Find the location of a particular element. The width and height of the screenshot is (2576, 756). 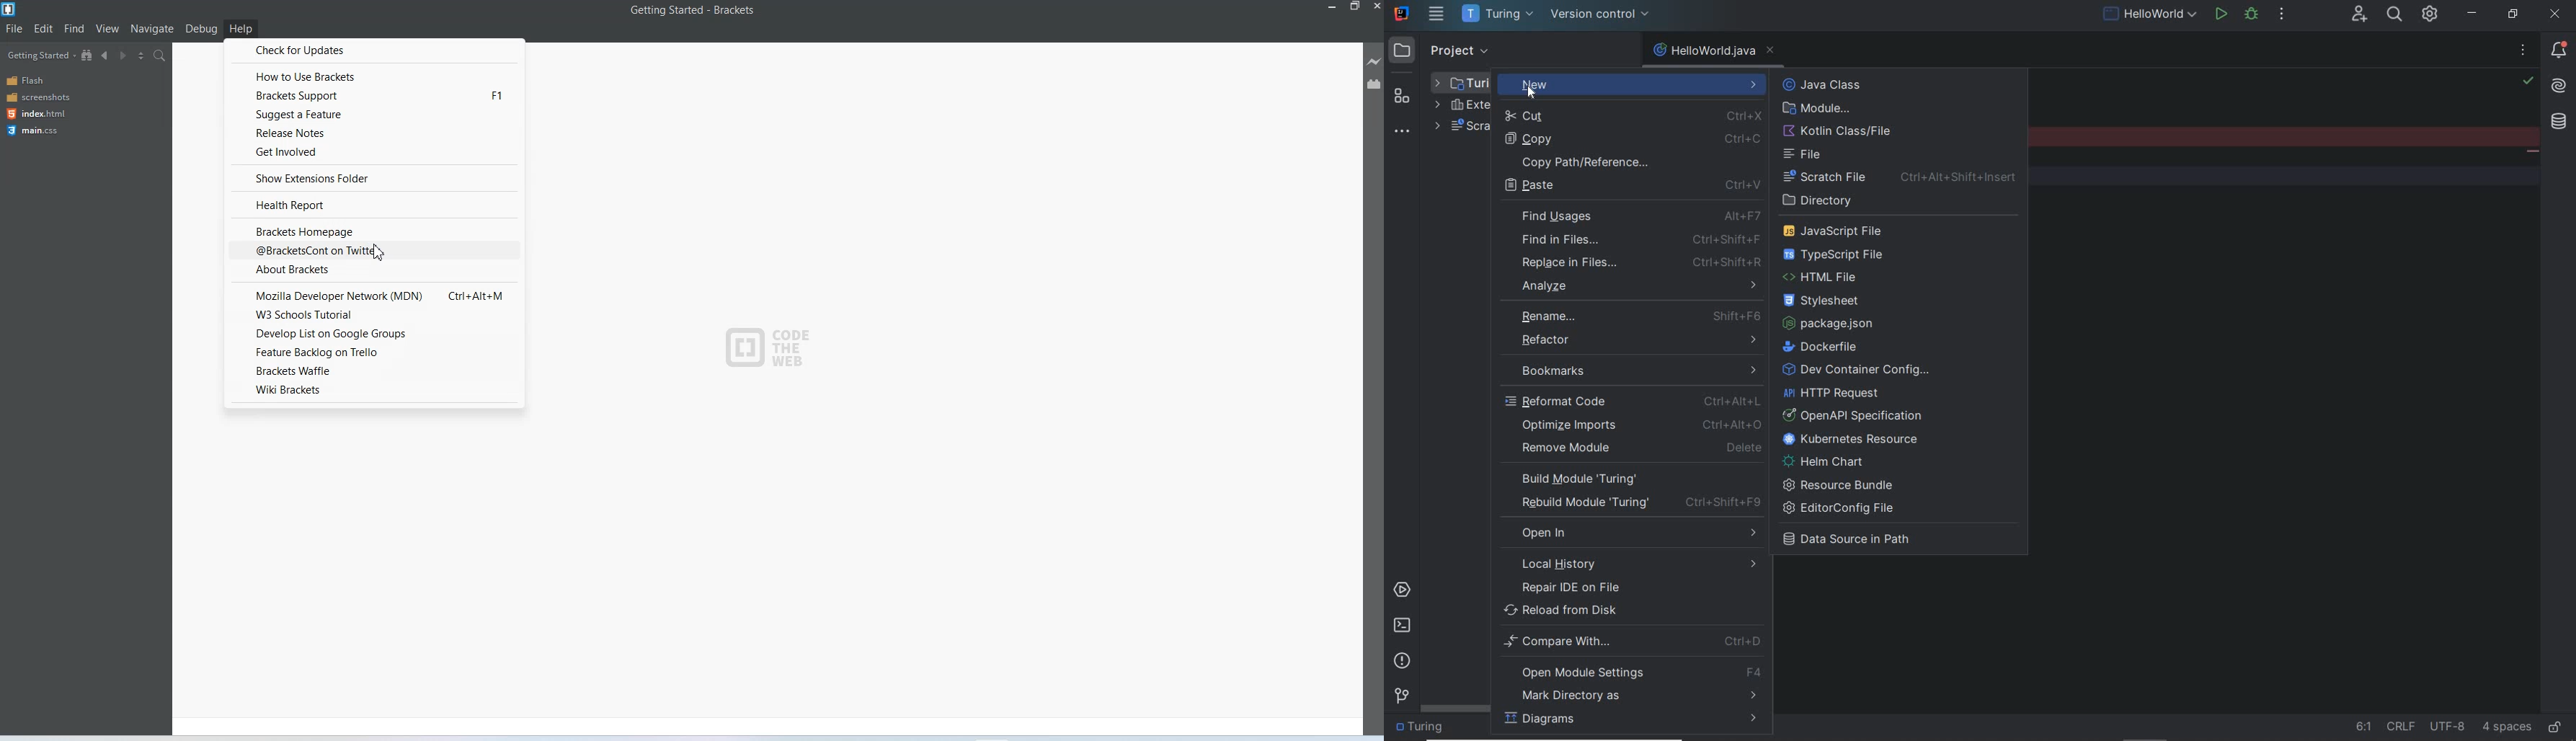

File is located at coordinates (14, 28).